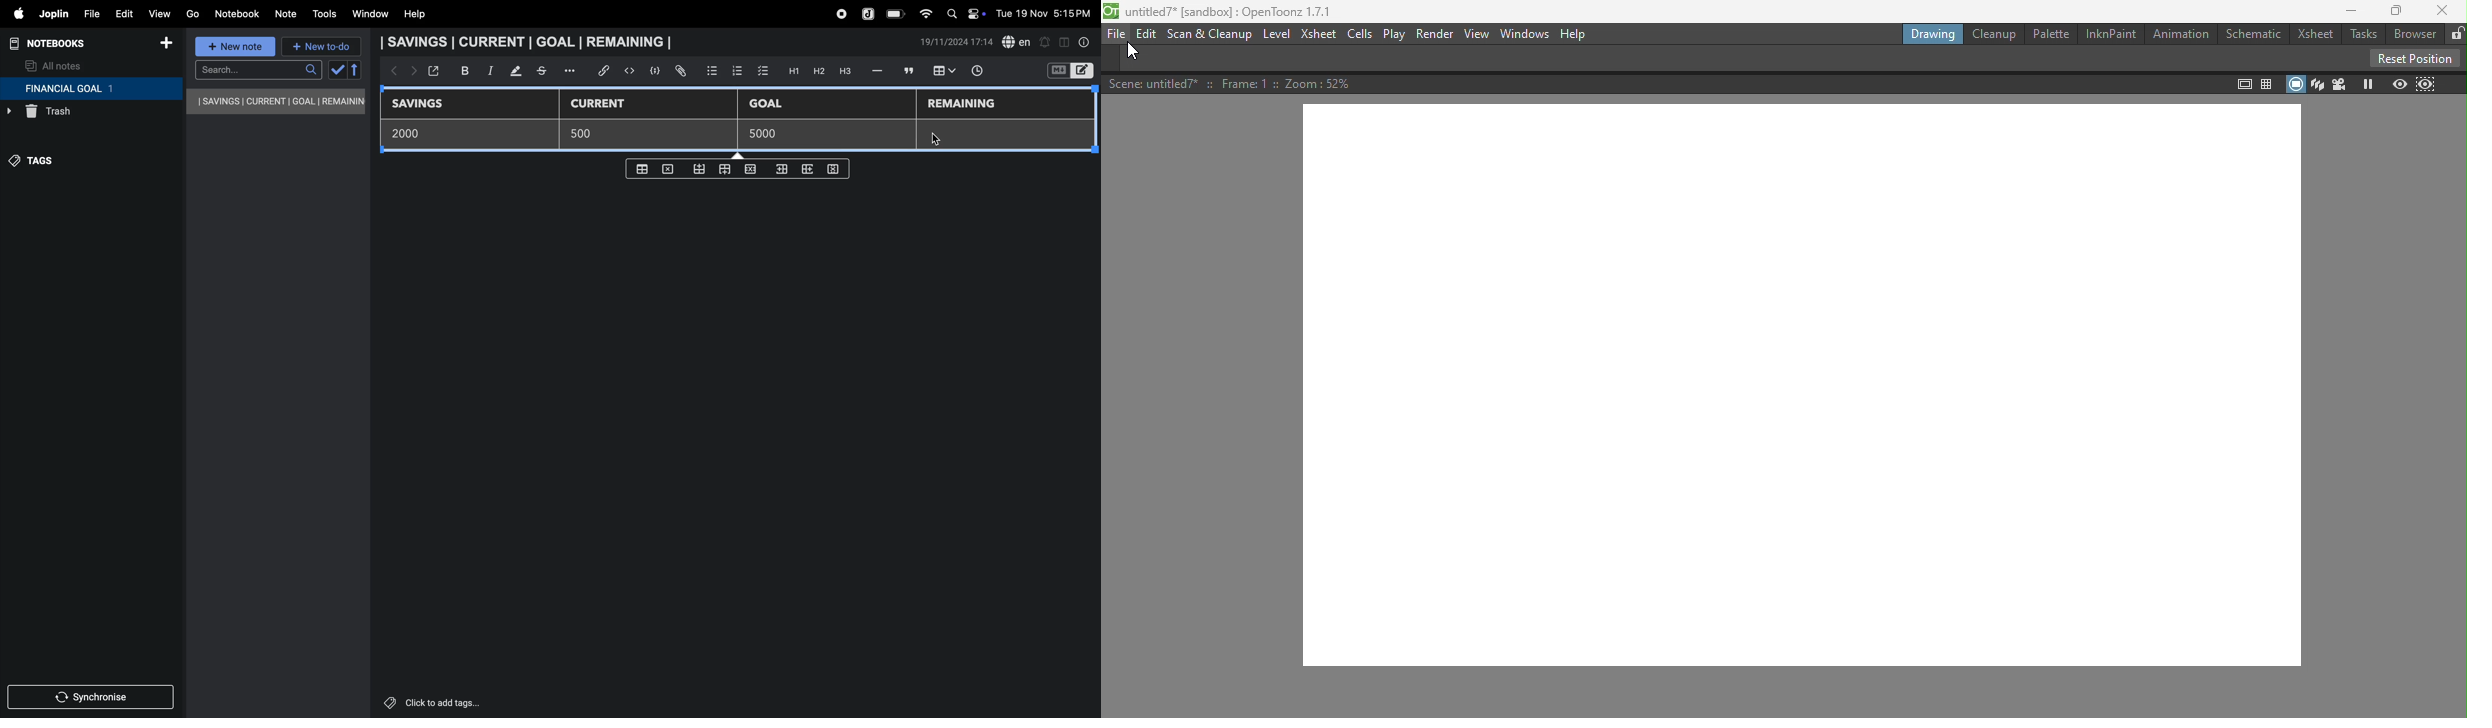  What do you see at coordinates (834, 168) in the screenshot?
I see `delete rows` at bounding box center [834, 168].